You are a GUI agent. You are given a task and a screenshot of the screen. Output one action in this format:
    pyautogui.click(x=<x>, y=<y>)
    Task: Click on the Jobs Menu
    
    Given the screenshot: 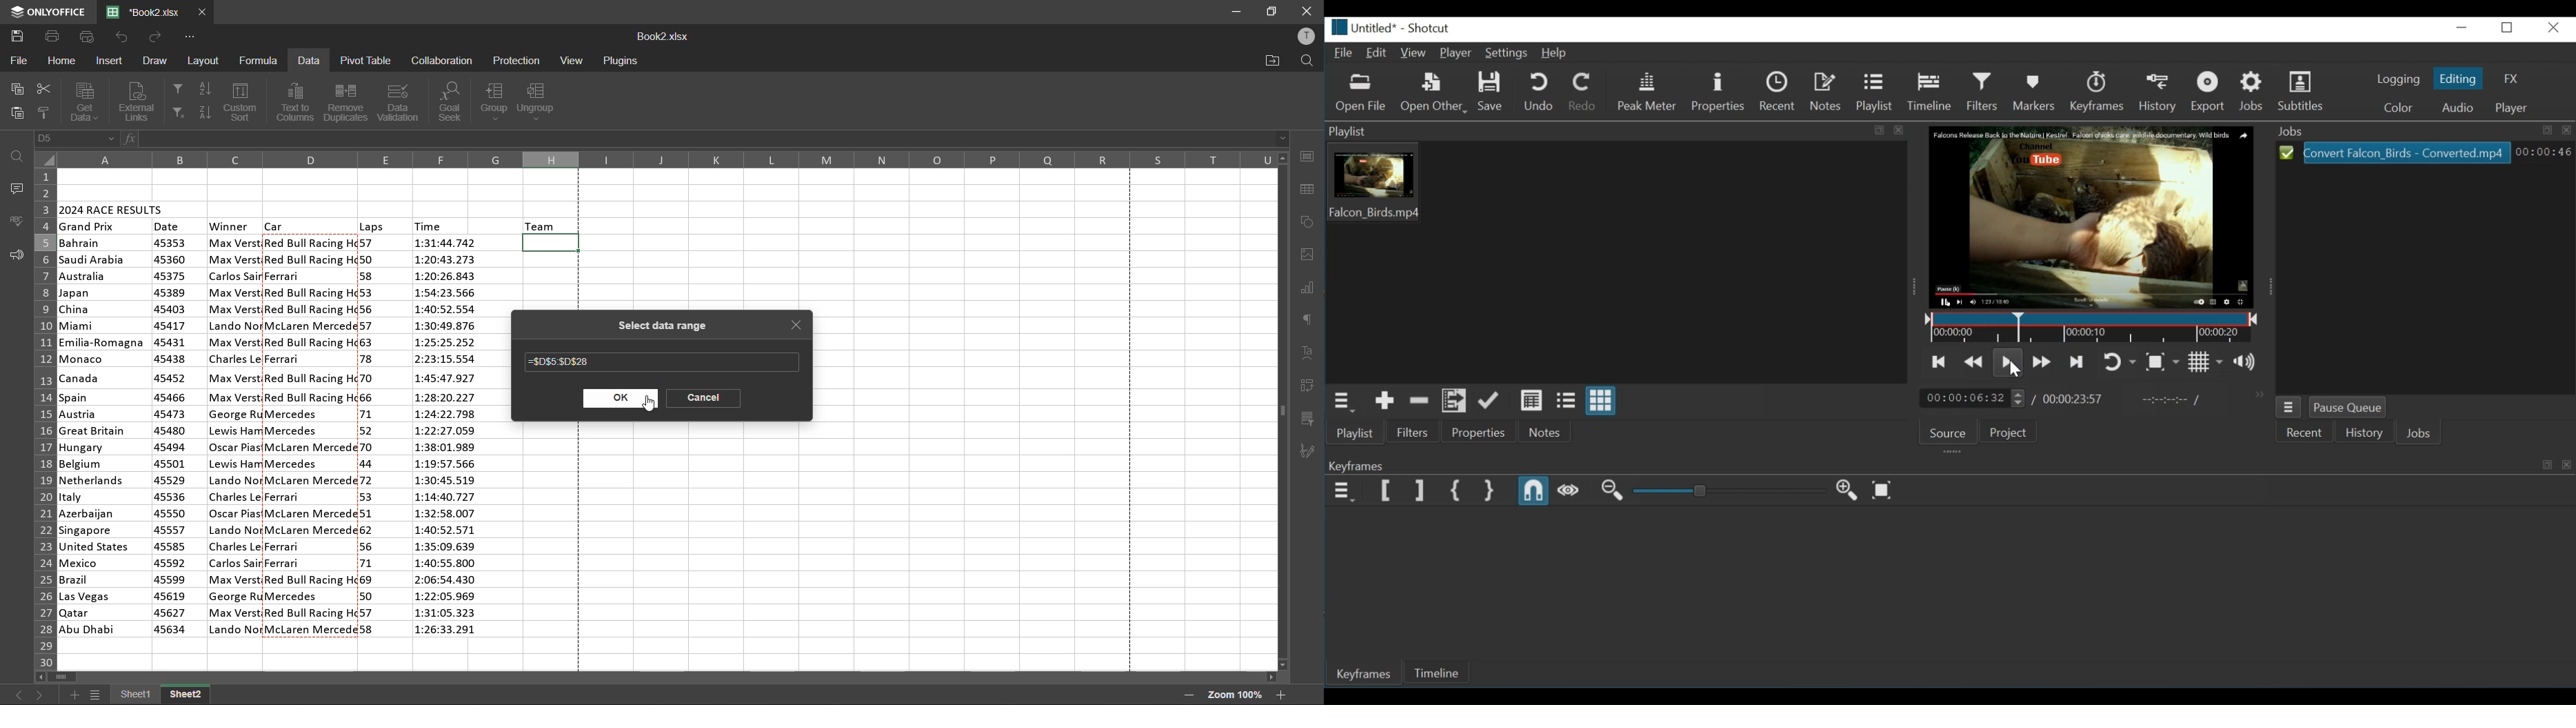 What is the action you would take?
    pyautogui.click(x=2290, y=407)
    